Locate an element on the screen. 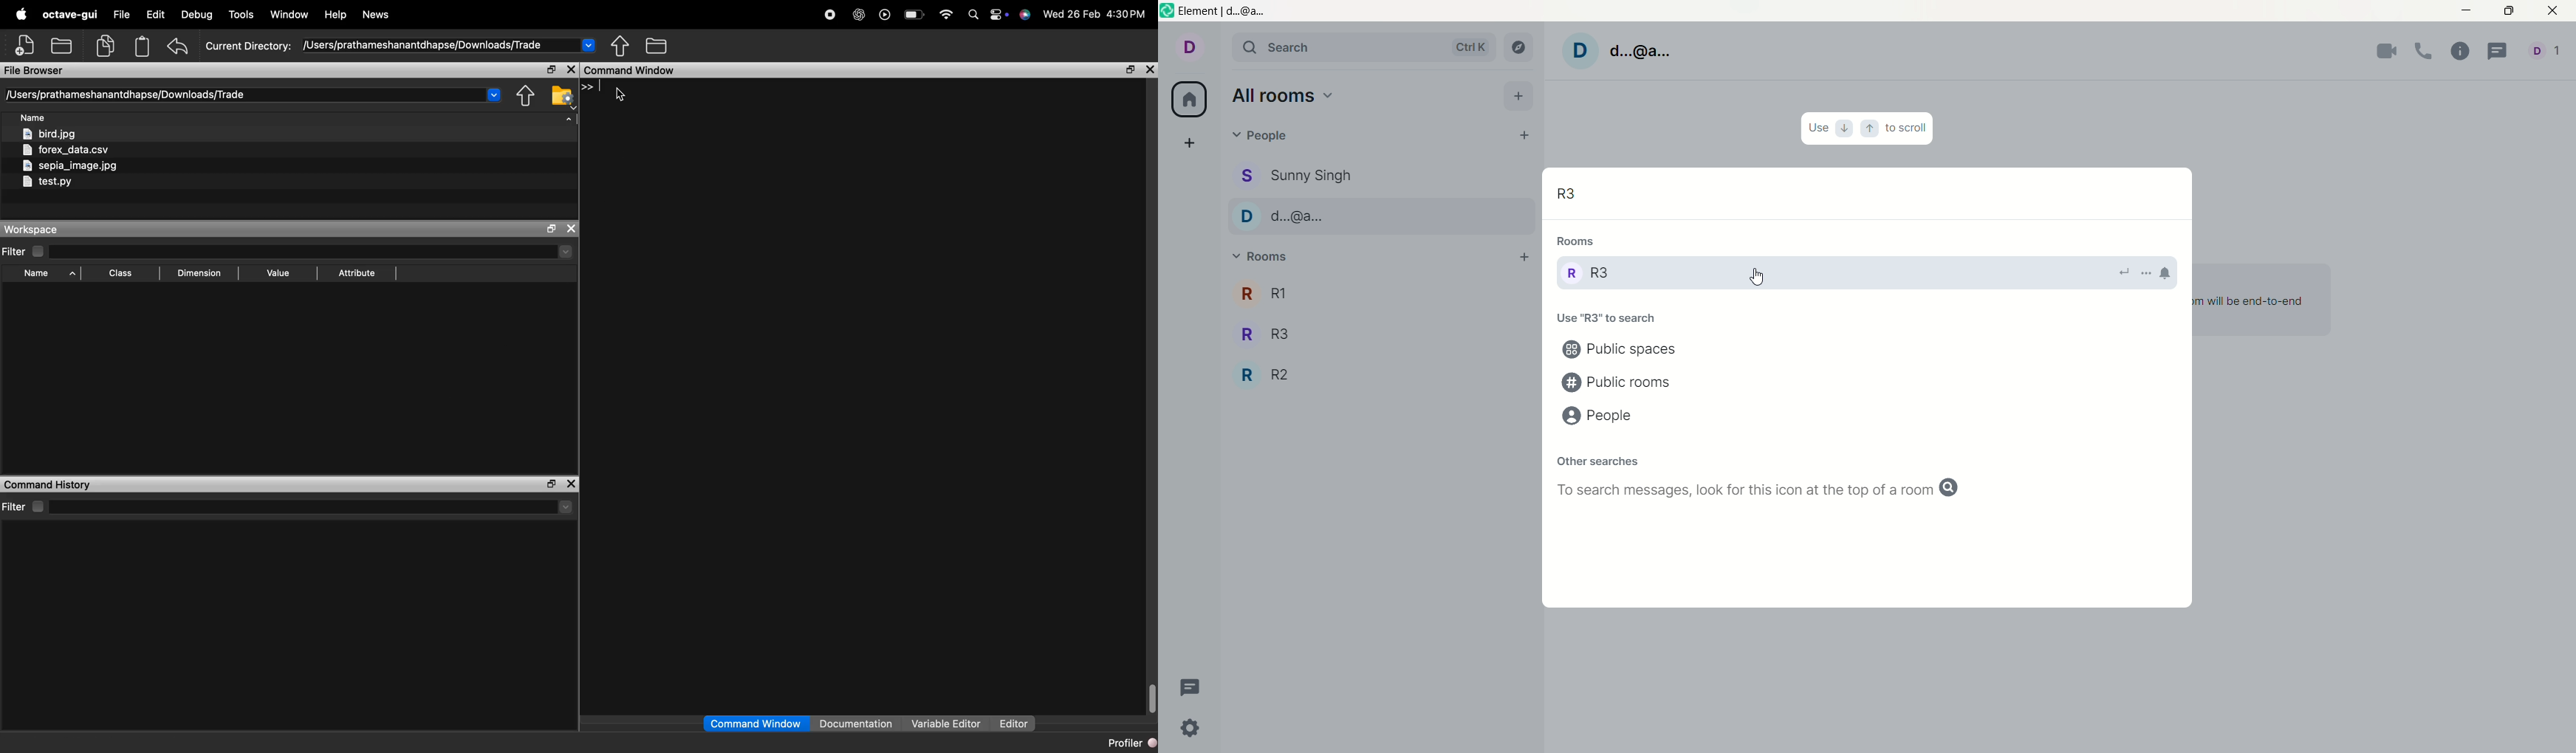 The width and height of the screenshot is (2576, 756). people is located at coordinates (1297, 175).